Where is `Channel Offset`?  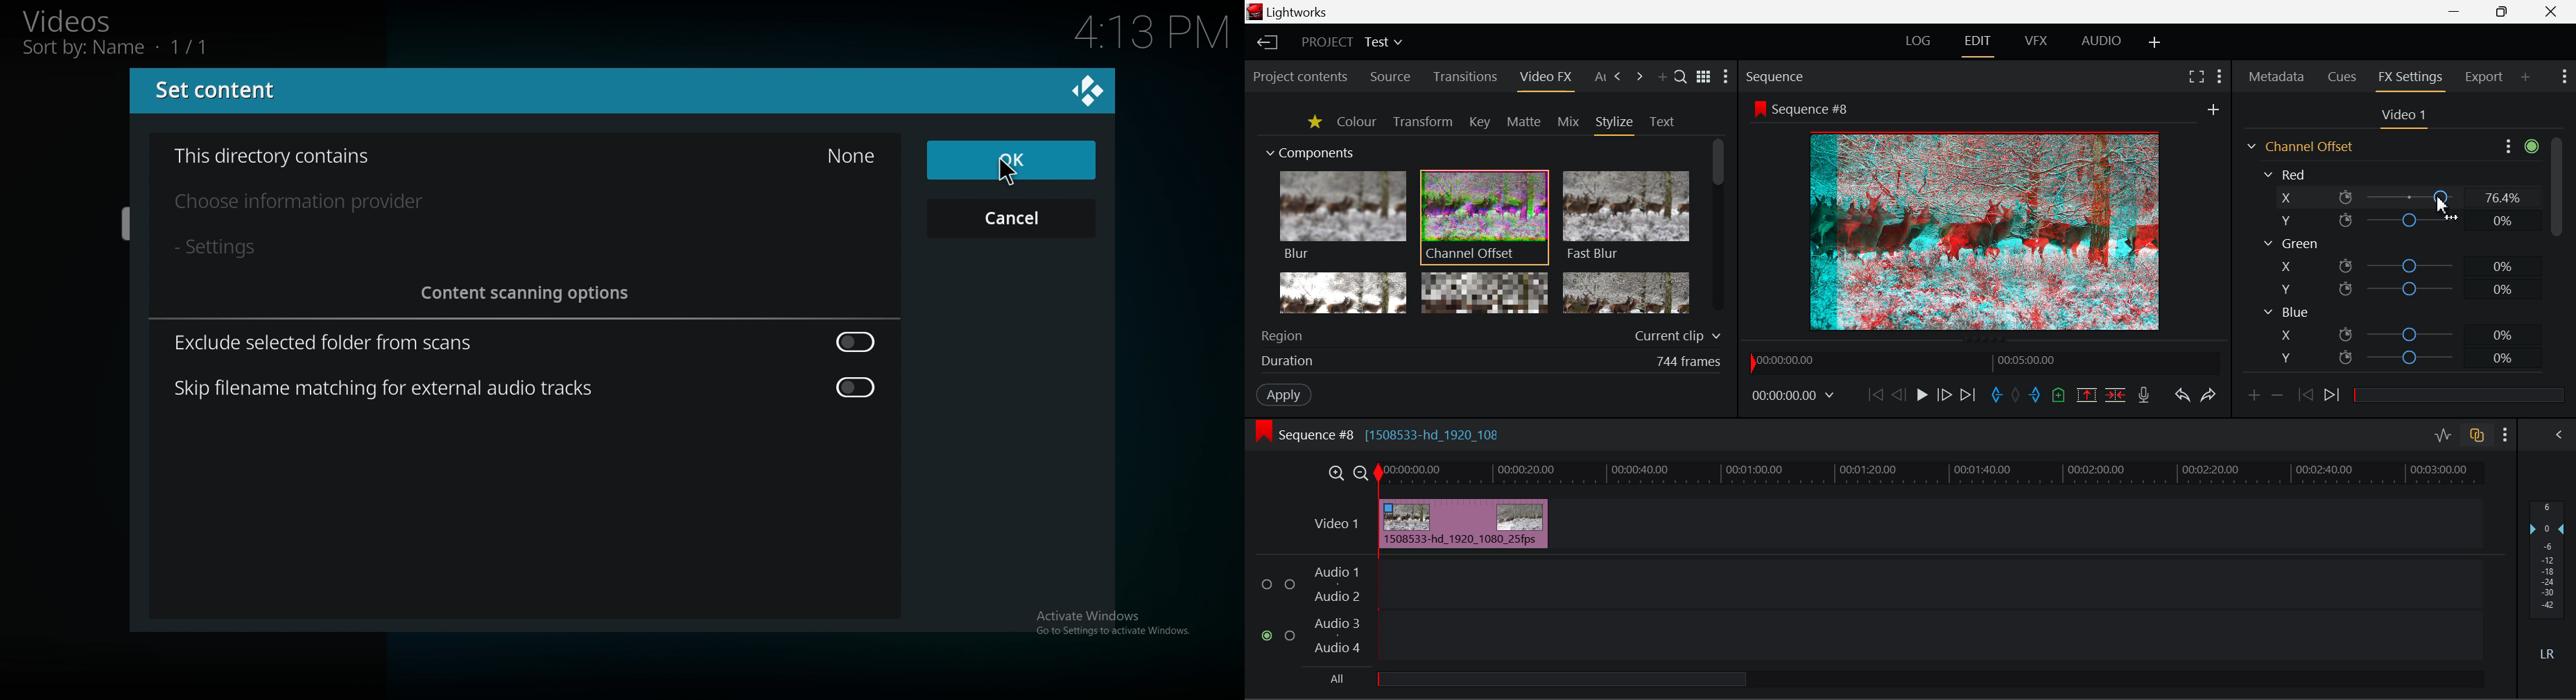
Channel Offset is located at coordinates (1485, 218).